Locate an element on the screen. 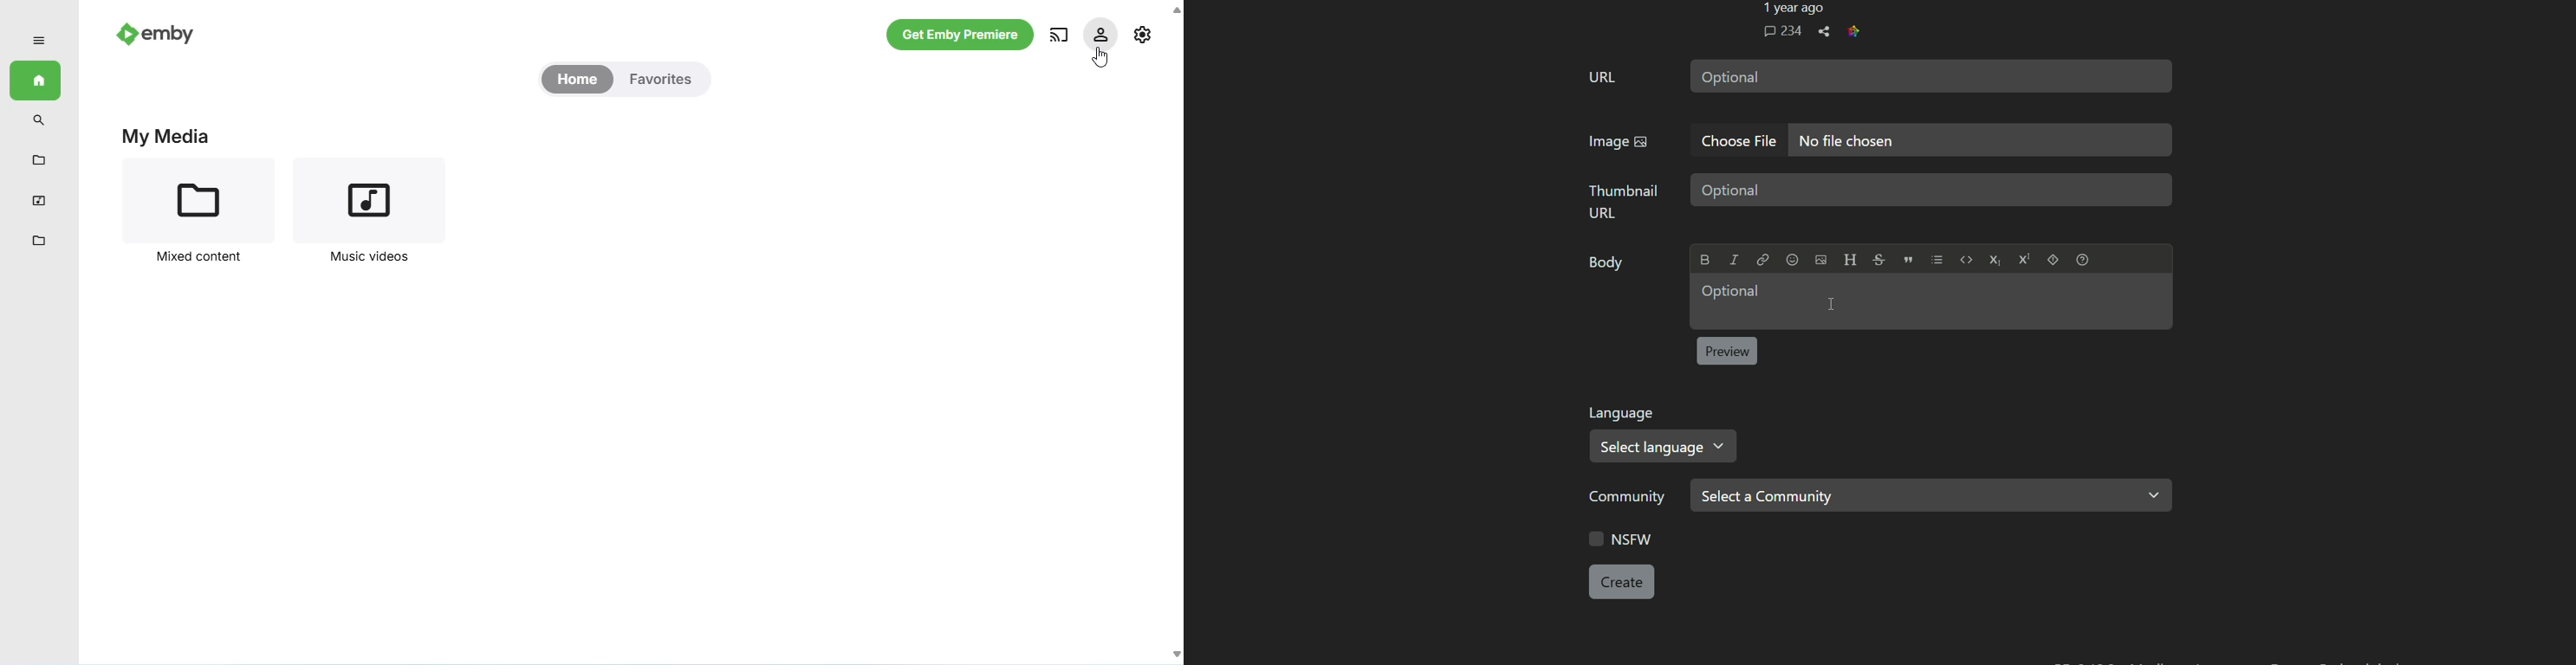 This screenshot has width=2576, height=672. Share is located at coordinates (1824, 32).